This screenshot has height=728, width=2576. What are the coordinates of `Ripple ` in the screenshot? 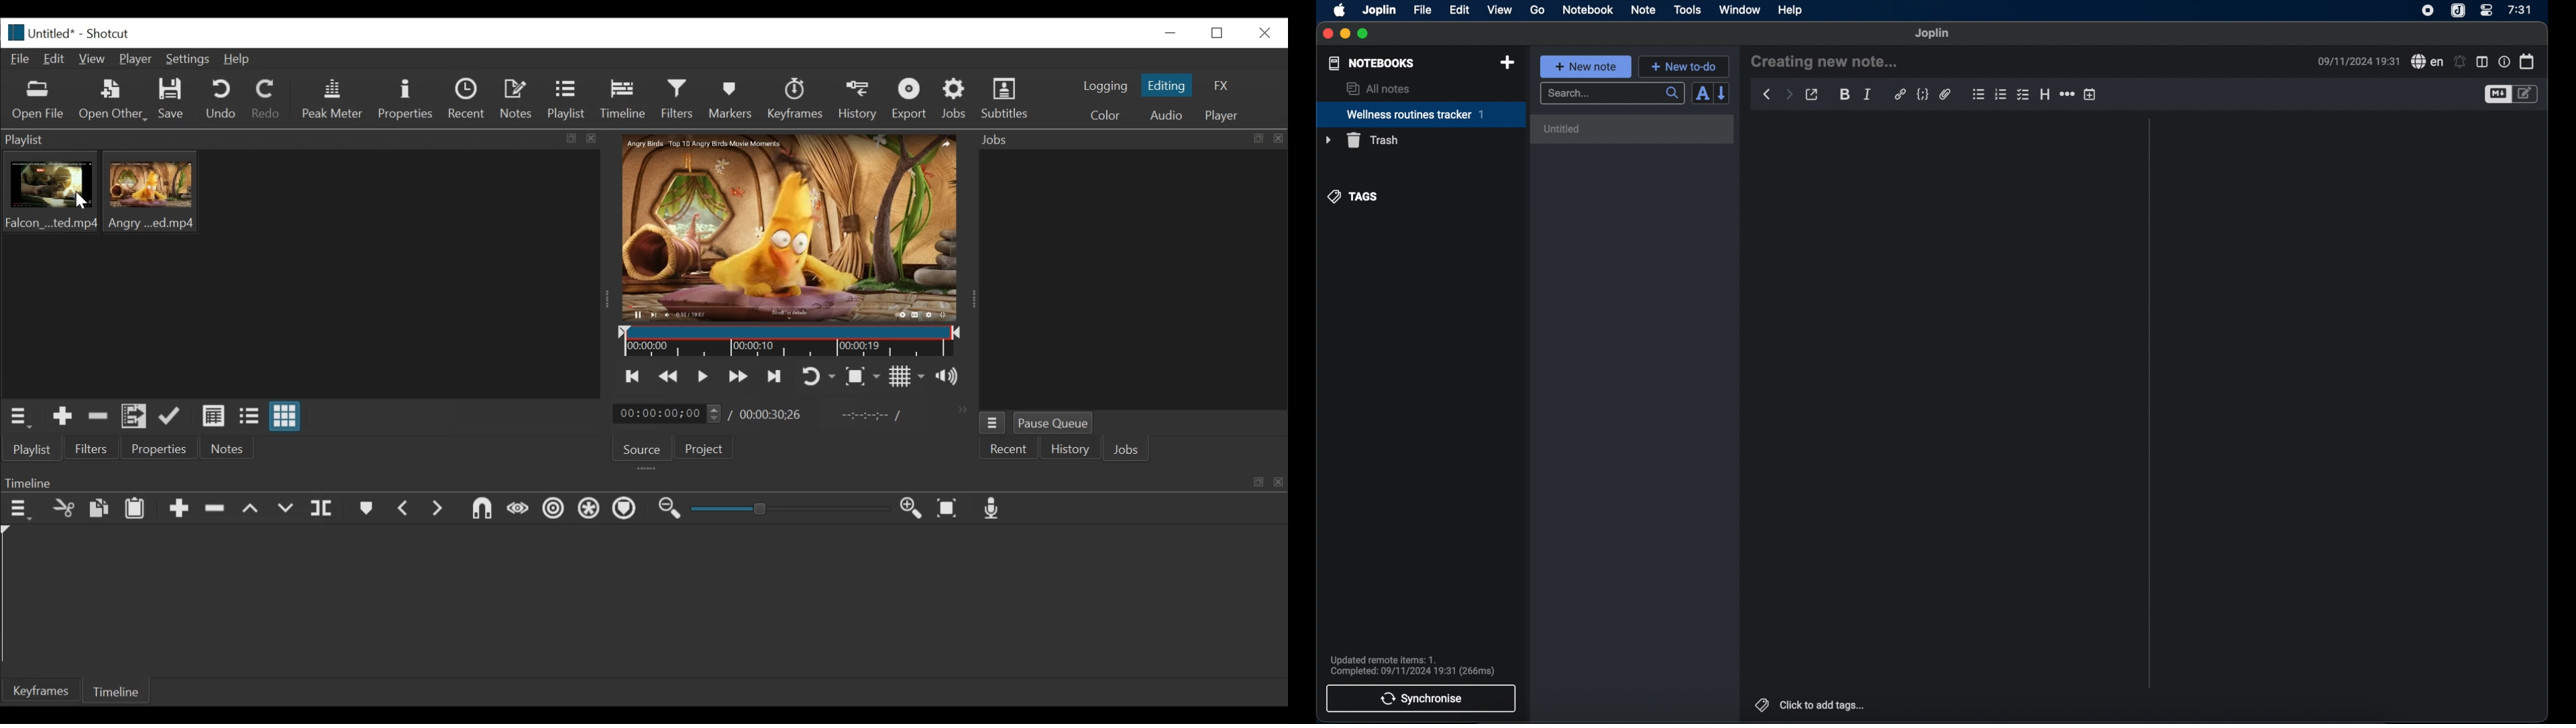 It's located at (553, 510).